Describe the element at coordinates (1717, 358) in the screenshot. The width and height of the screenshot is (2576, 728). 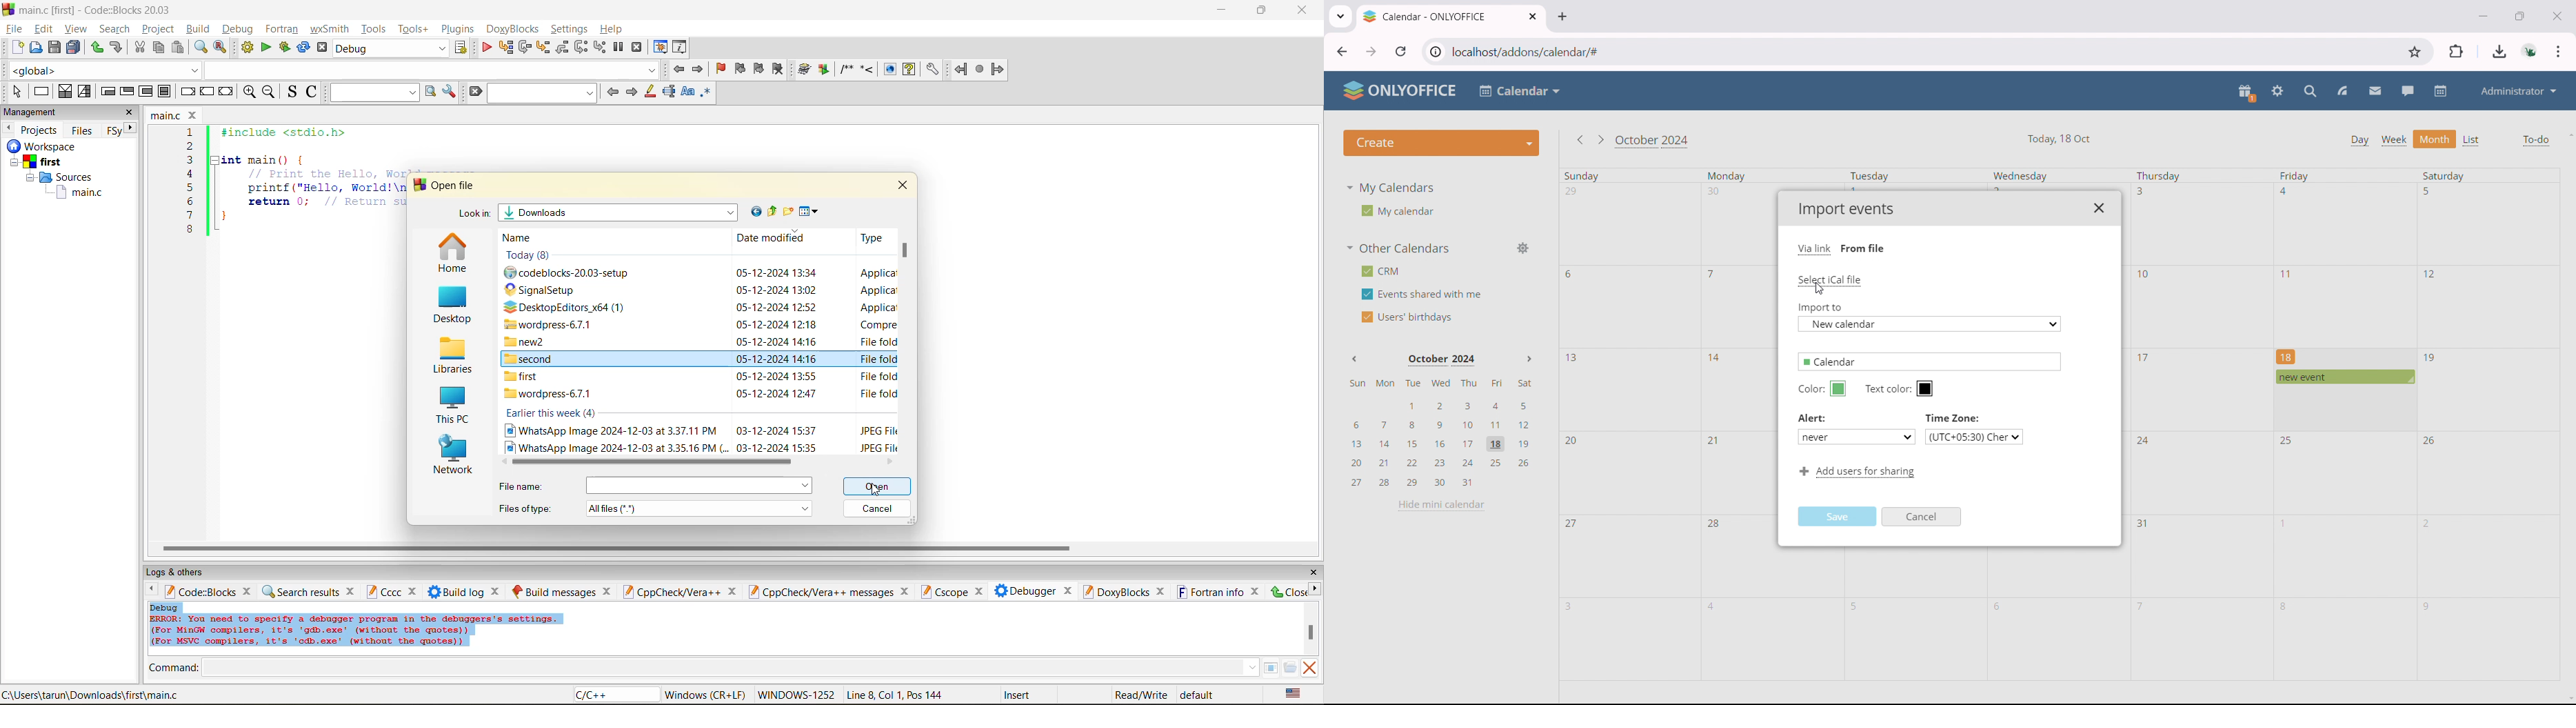
I see `14` at that location.